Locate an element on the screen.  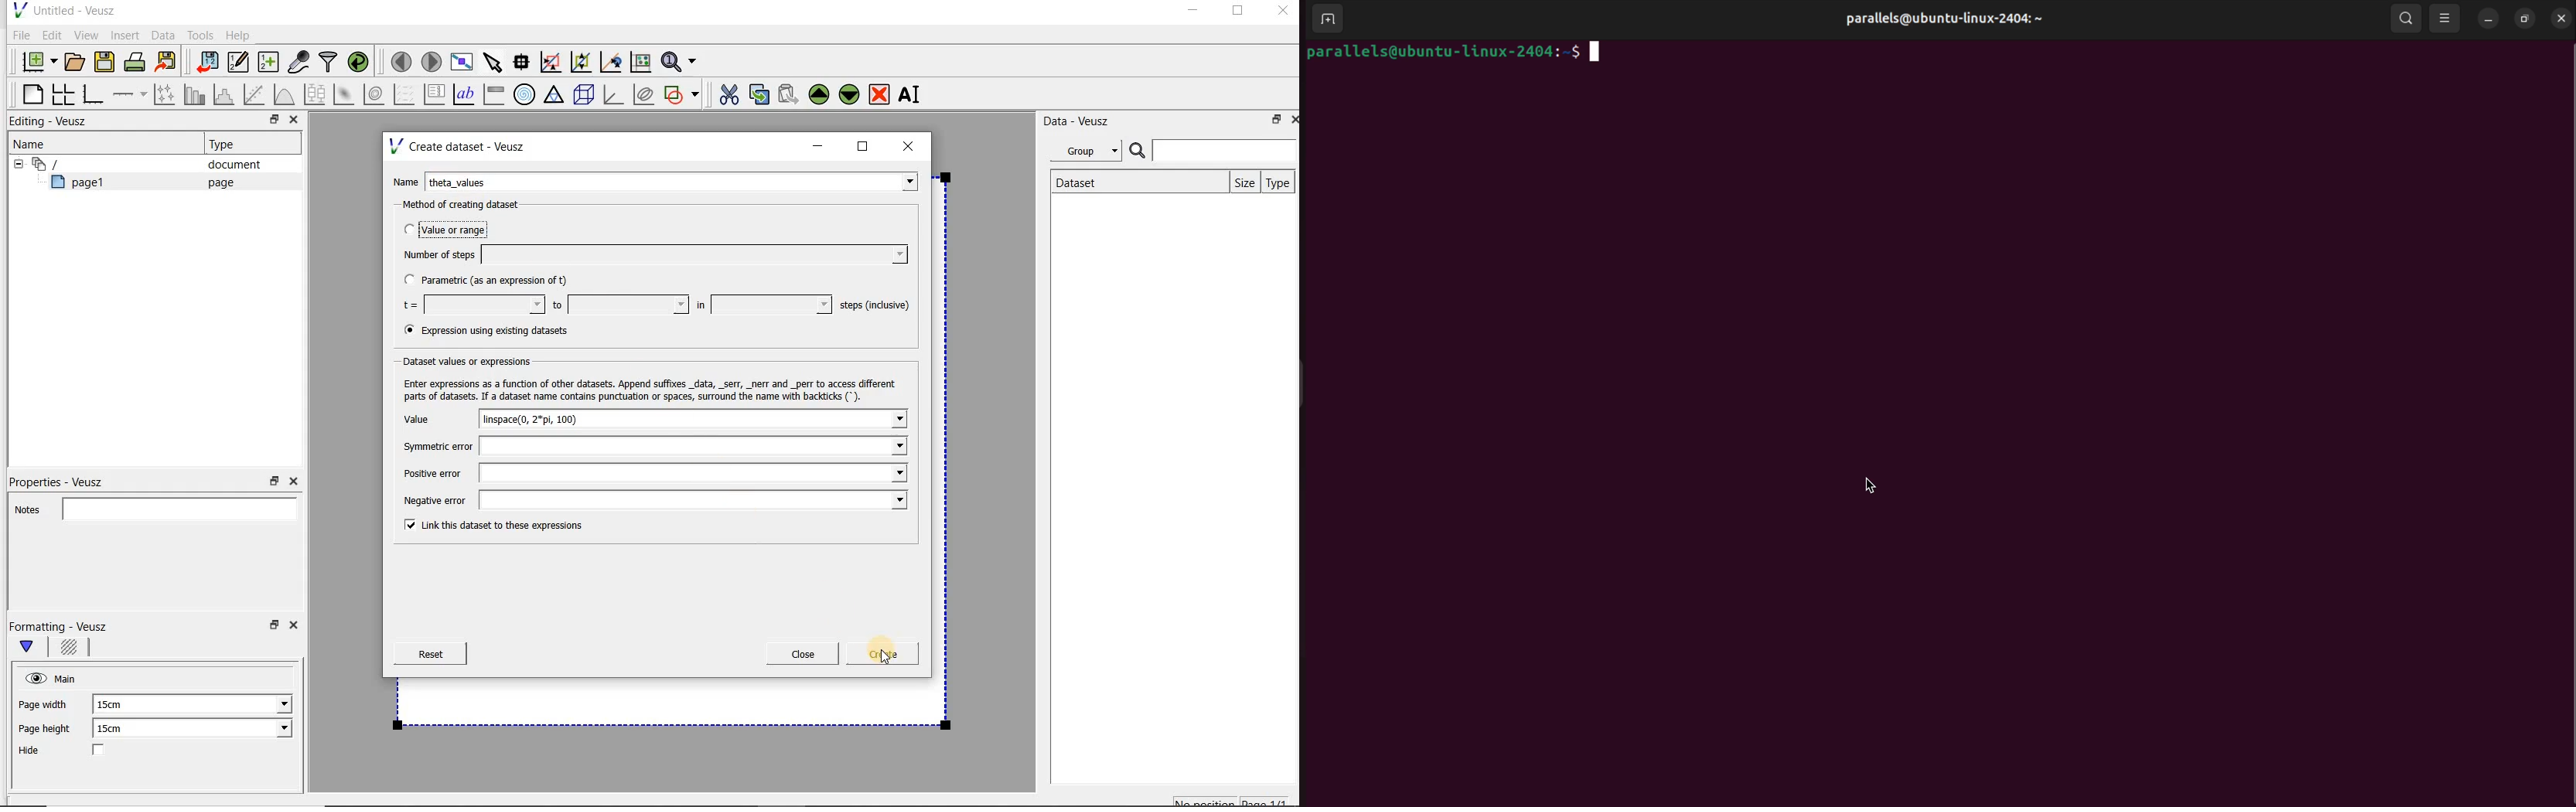
in  is located at coordinates (762, 305).